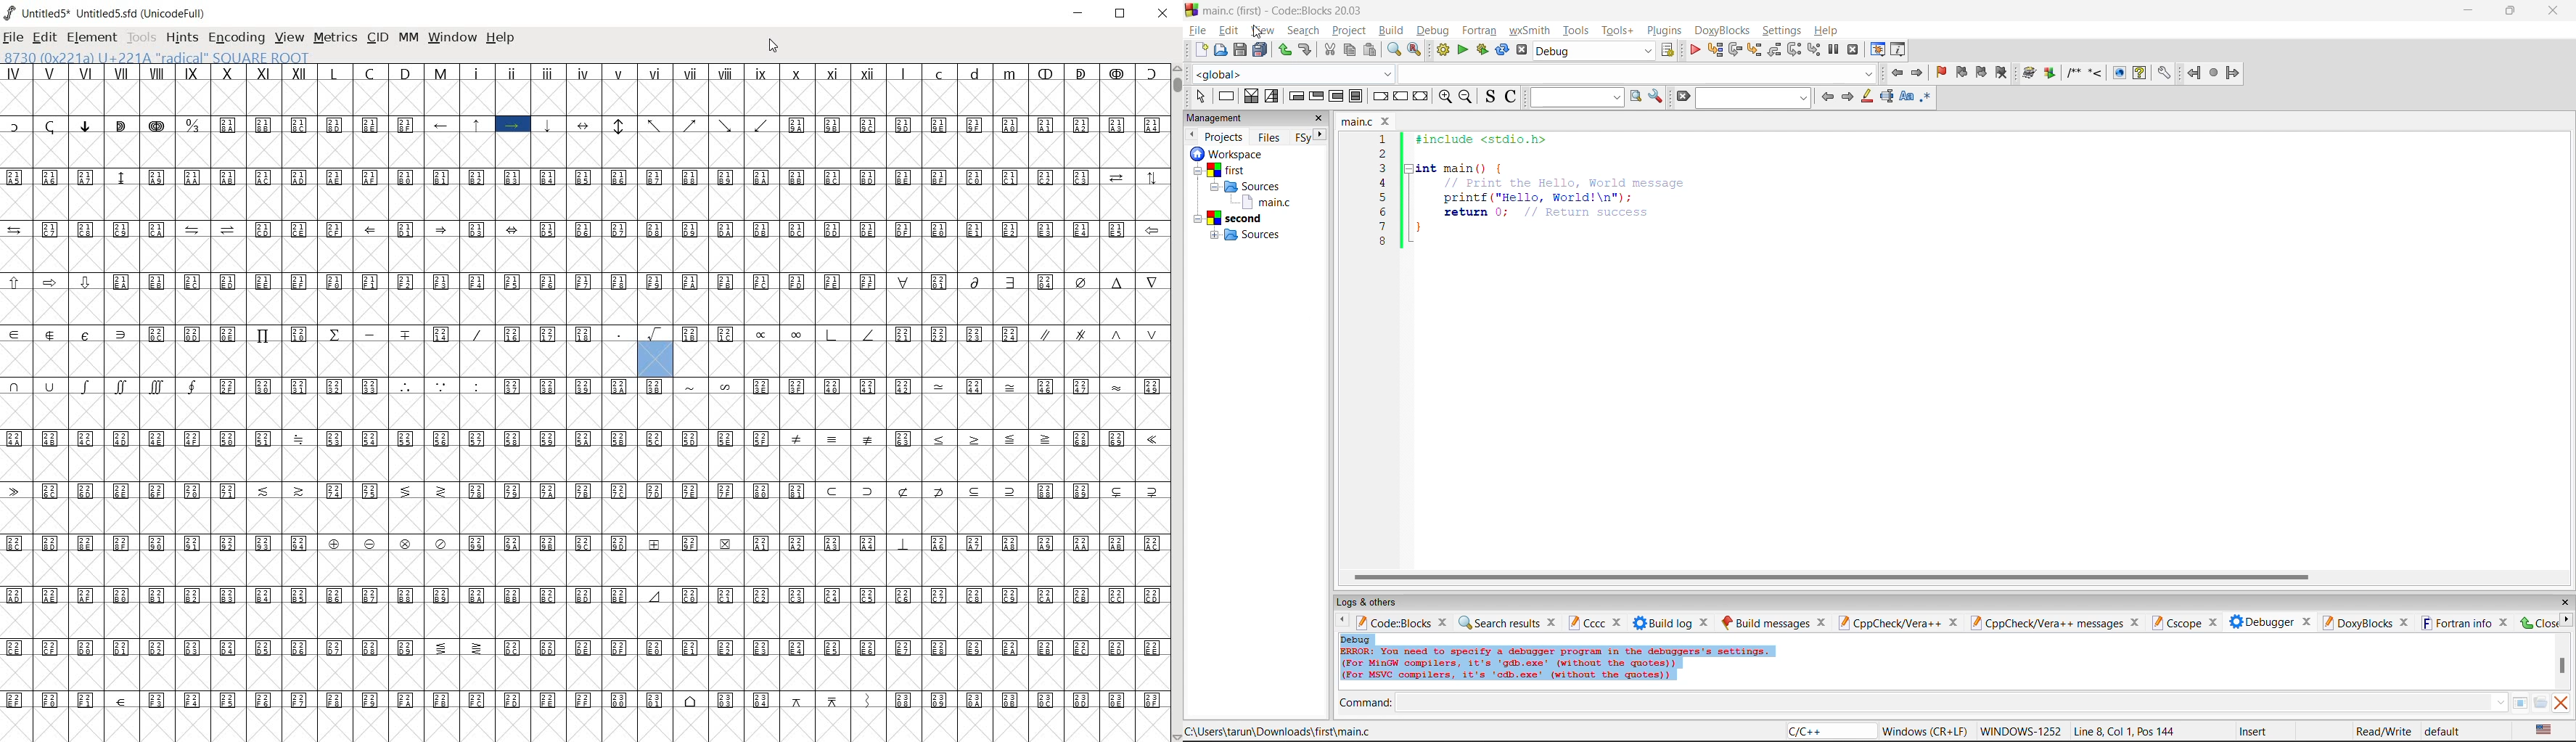 This screenshot has height=756, width=2576. Describe the element at coordinates (1278, 733) in the screenshot. I see `file location` at that location.